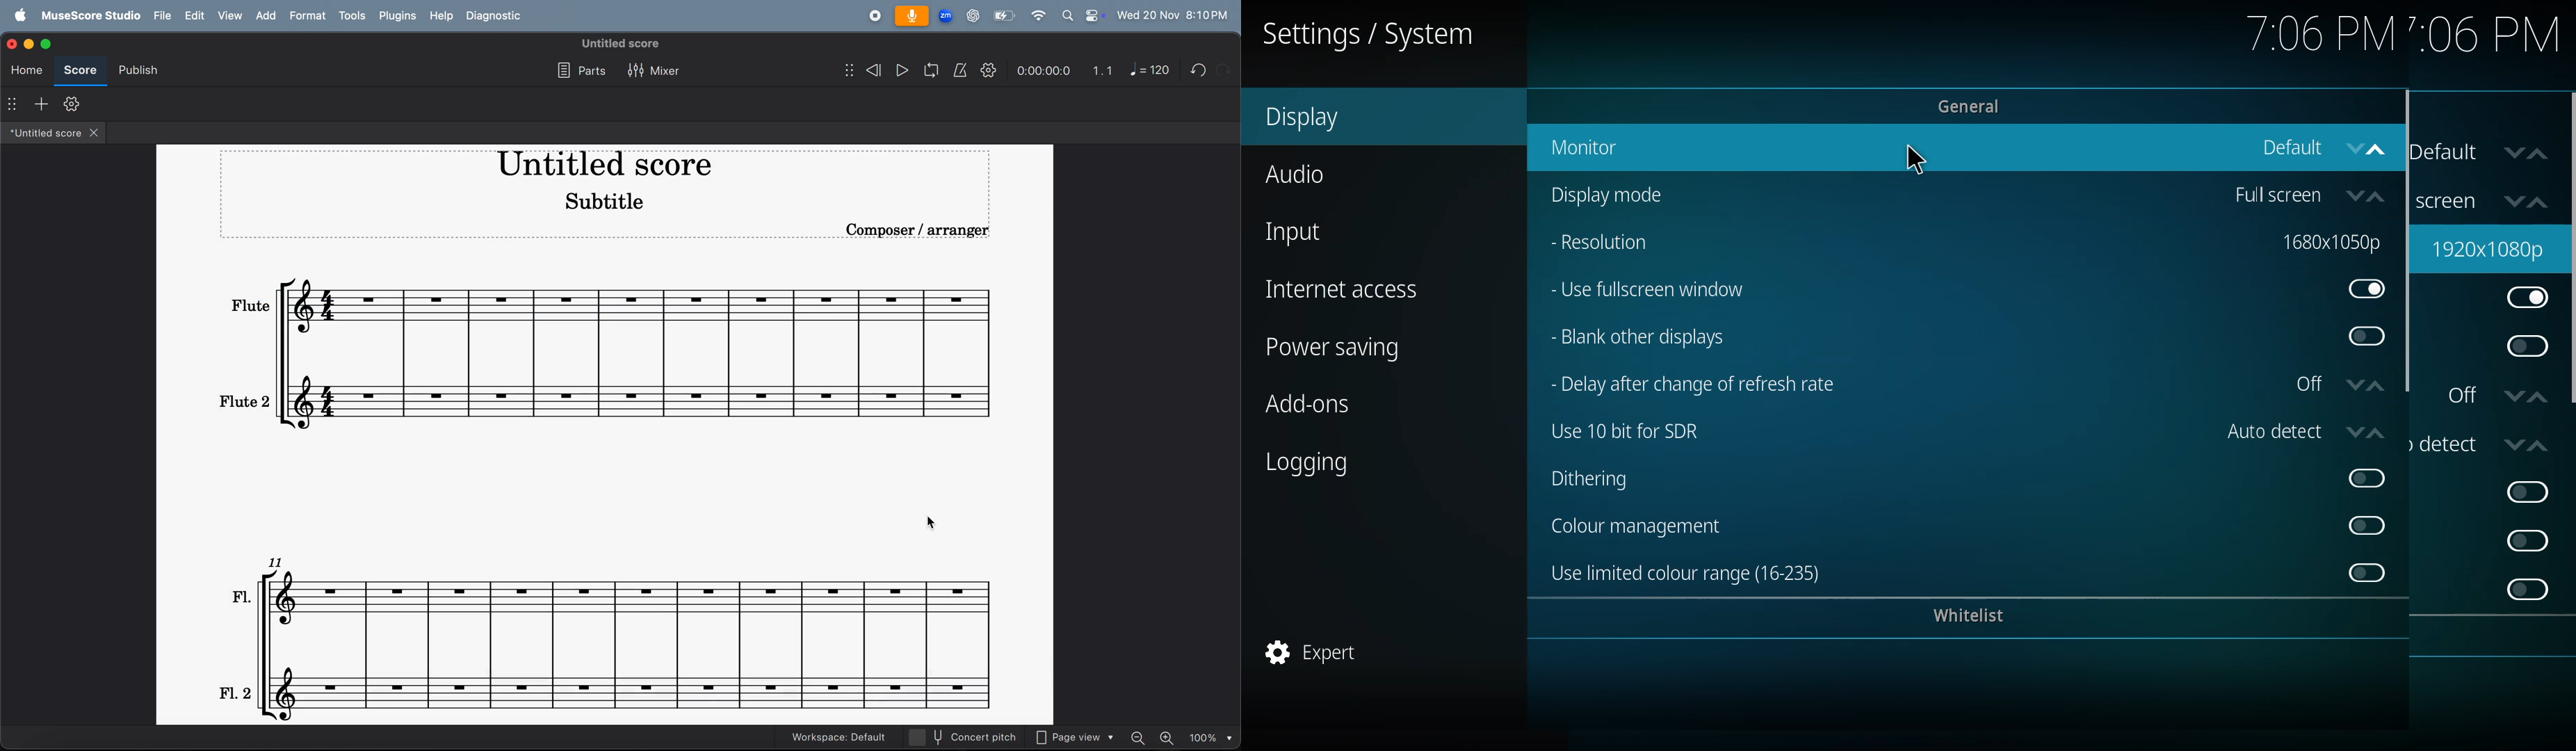 The height and width of the screenshot is (756, 2576). I want to click on off, so click(2340, 393).